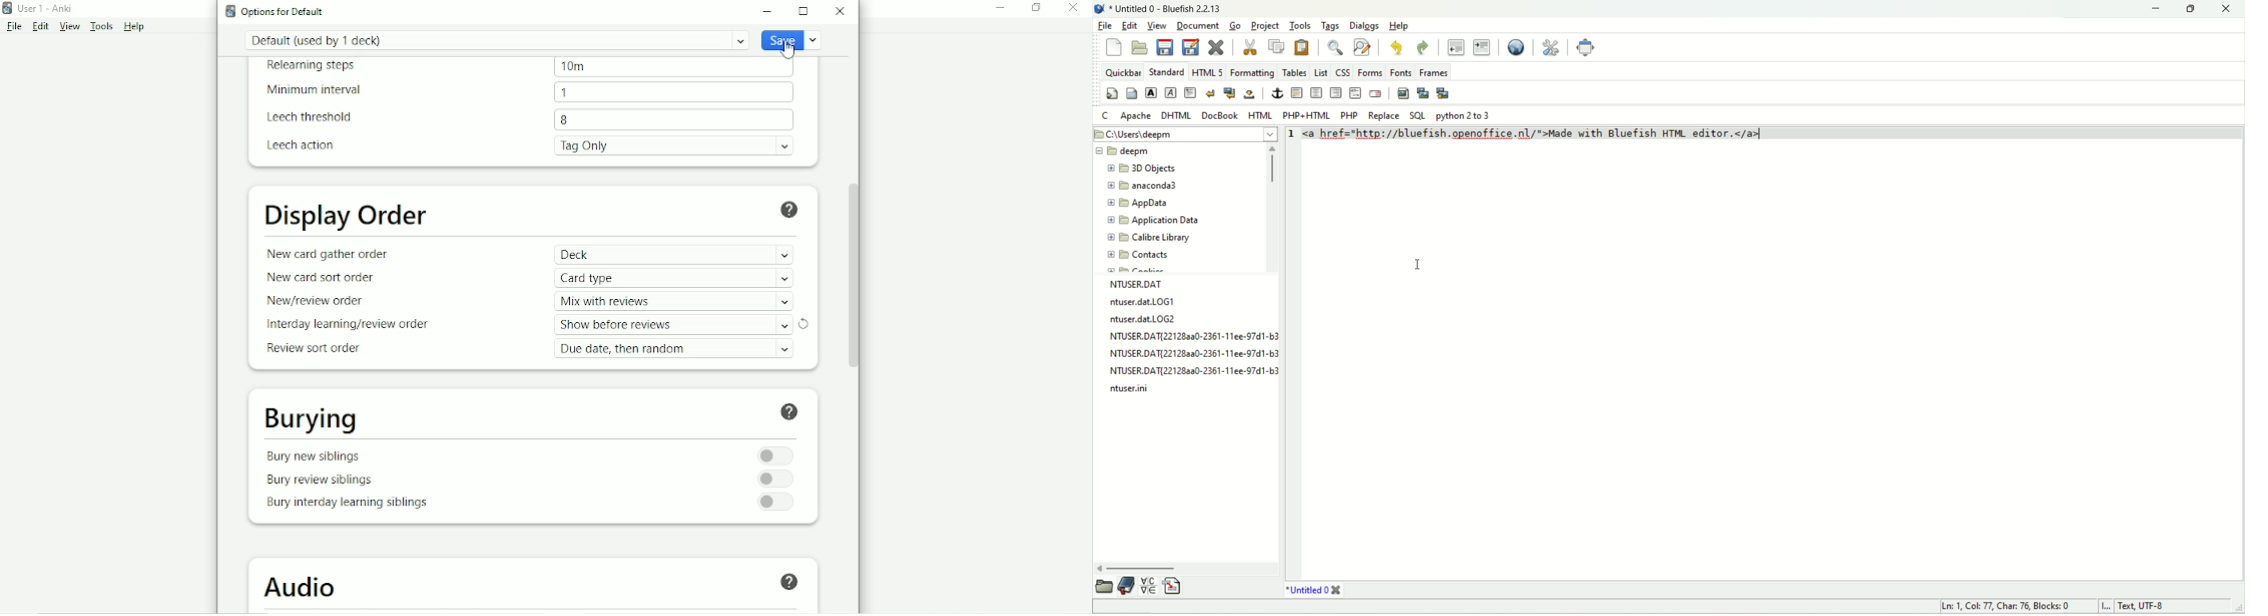 The image size is (2268, 616). Describe the element at coordinates (1072, 9) in the screenshot. I see `Close` at that location.